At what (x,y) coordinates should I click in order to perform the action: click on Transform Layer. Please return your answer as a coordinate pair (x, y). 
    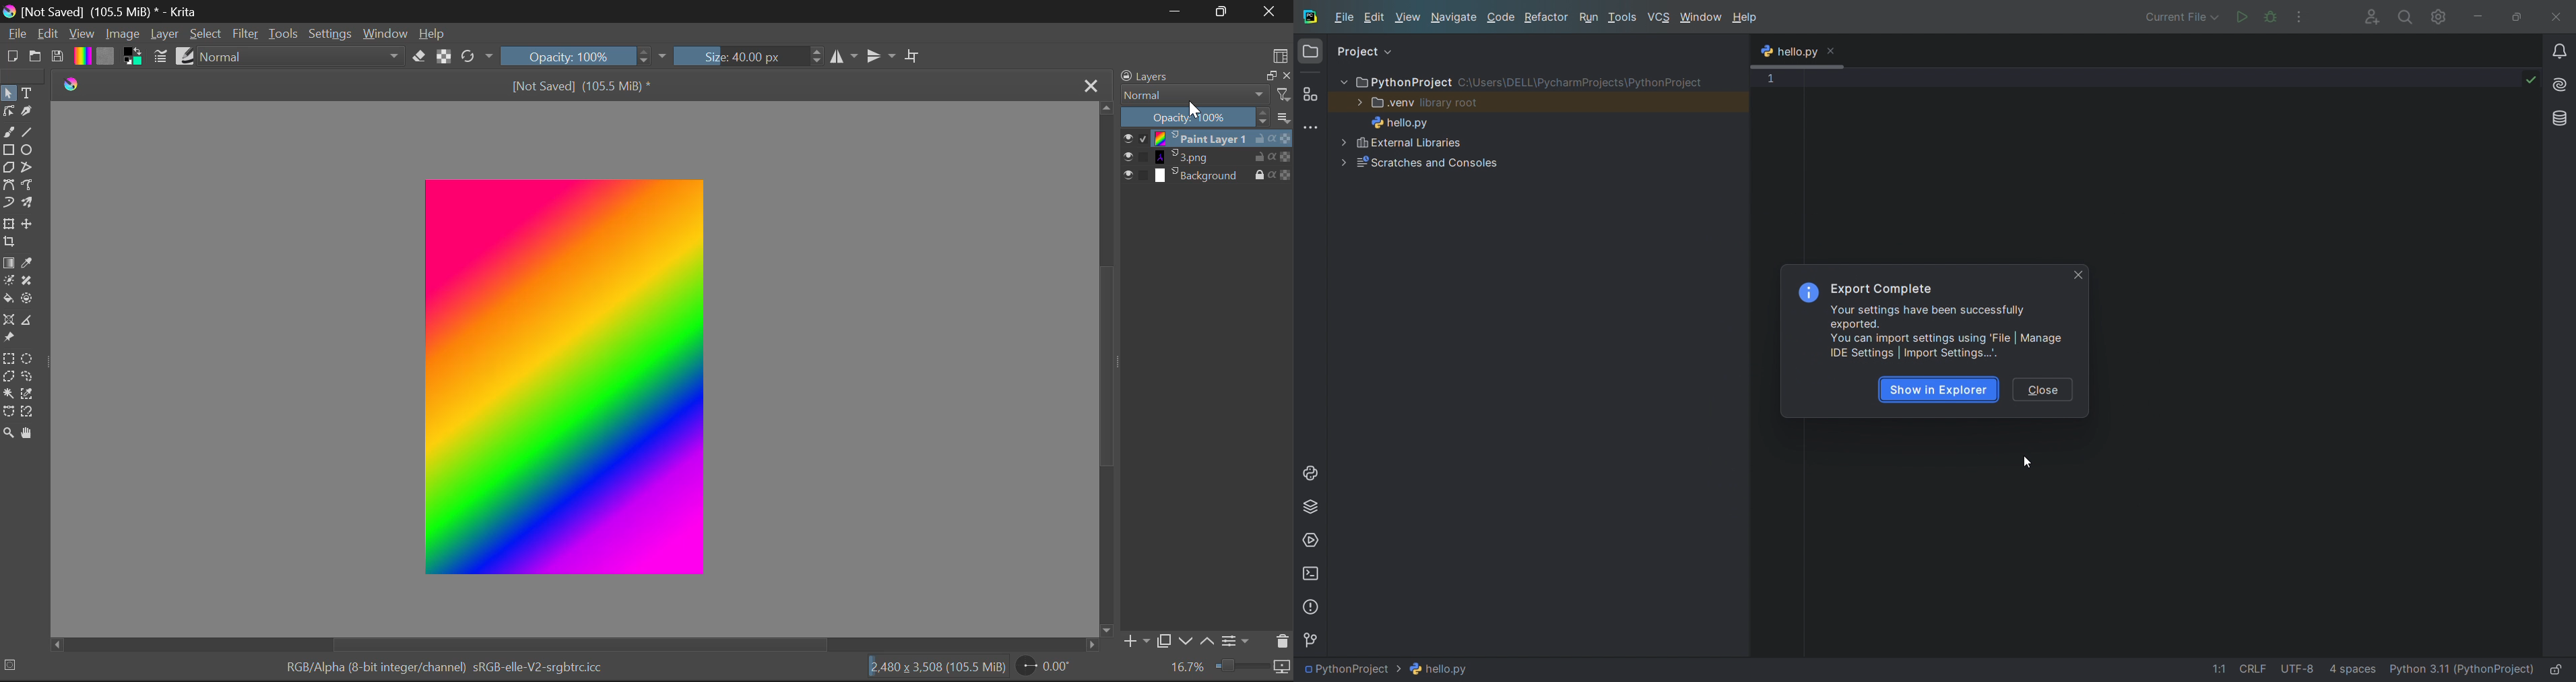
    Looking at the image, I should click on (11, 223).